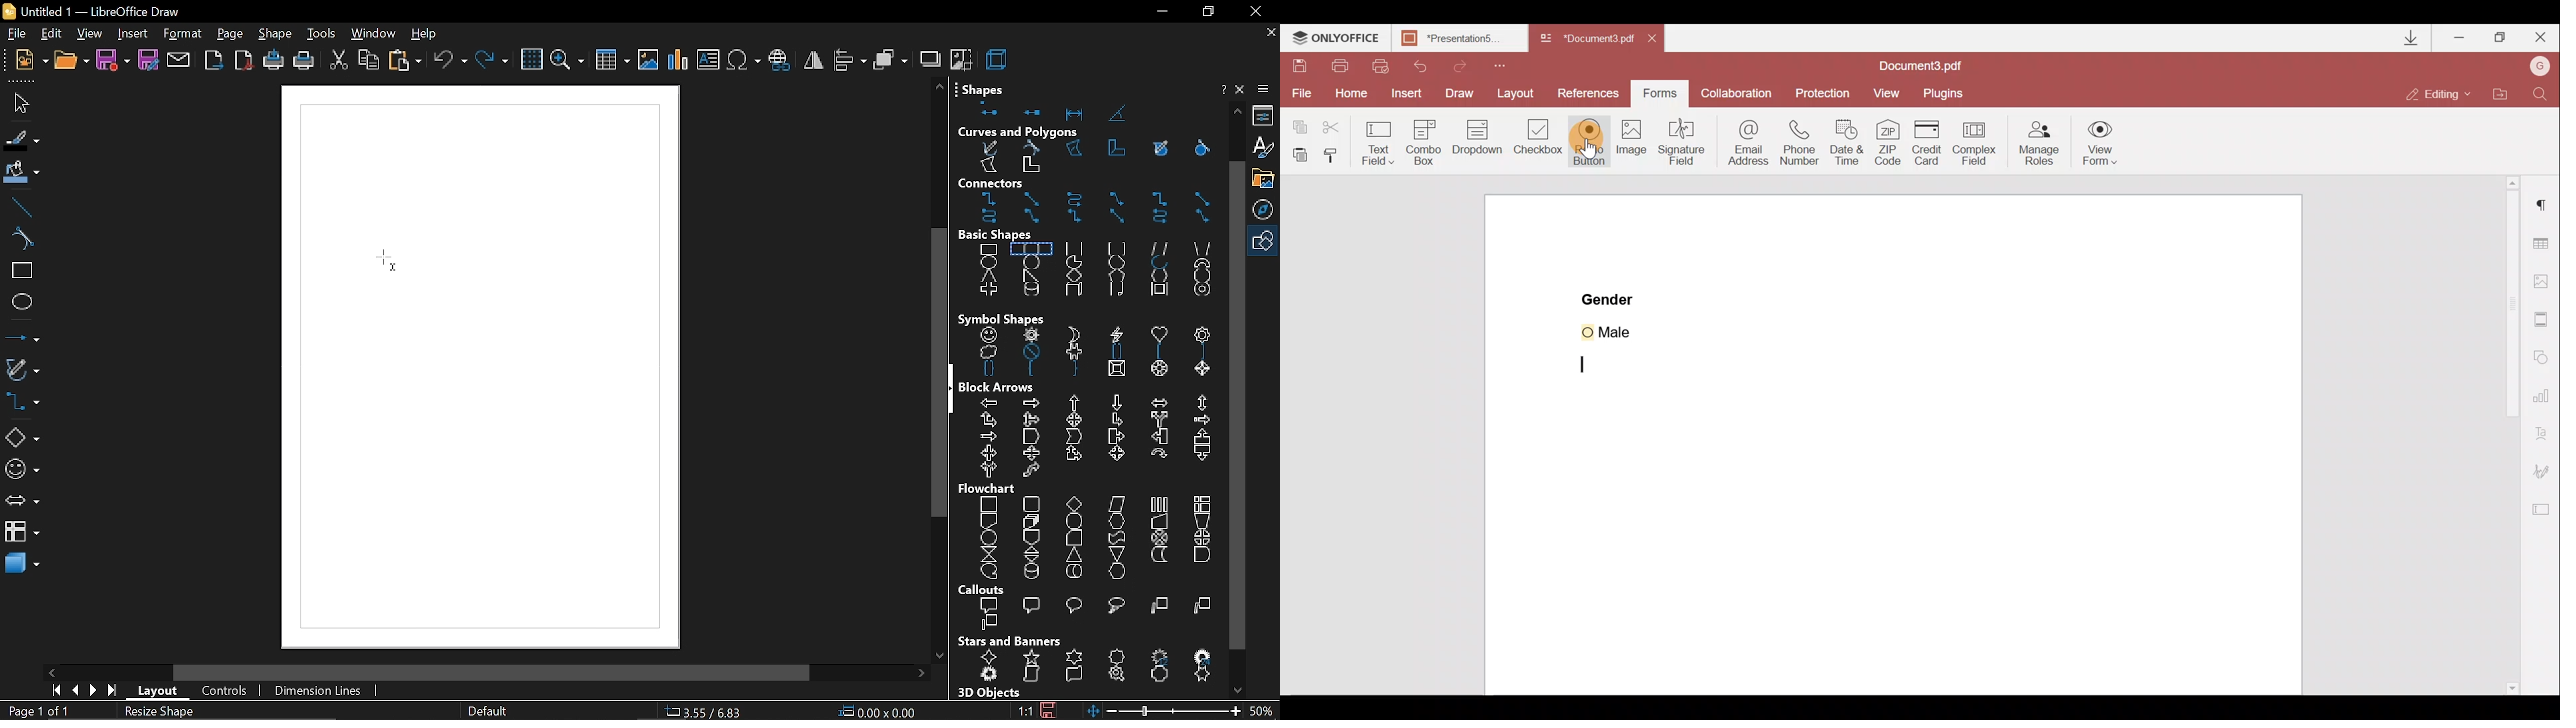  What do you see at coordinates (1088, 616) in the screenshot?
I see `callout` at bounding box center [1088, 616].